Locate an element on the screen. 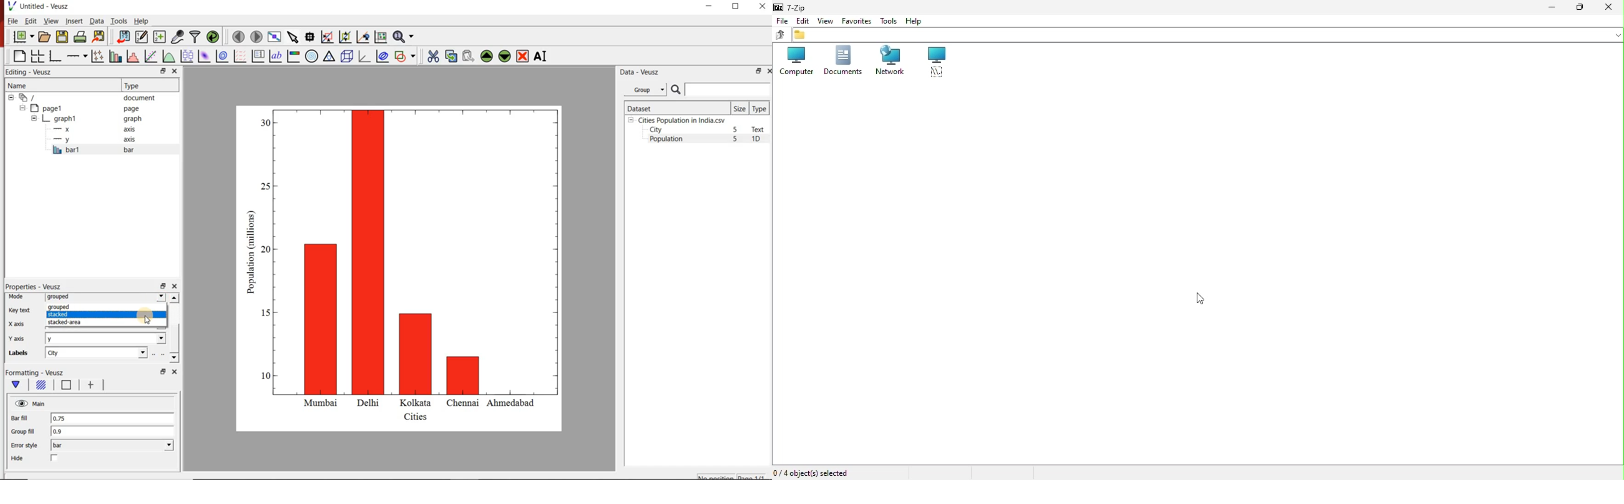 This screenshot has width=1624, height=504. plot points with lines and errorbars is located at coordinates (96, 56).